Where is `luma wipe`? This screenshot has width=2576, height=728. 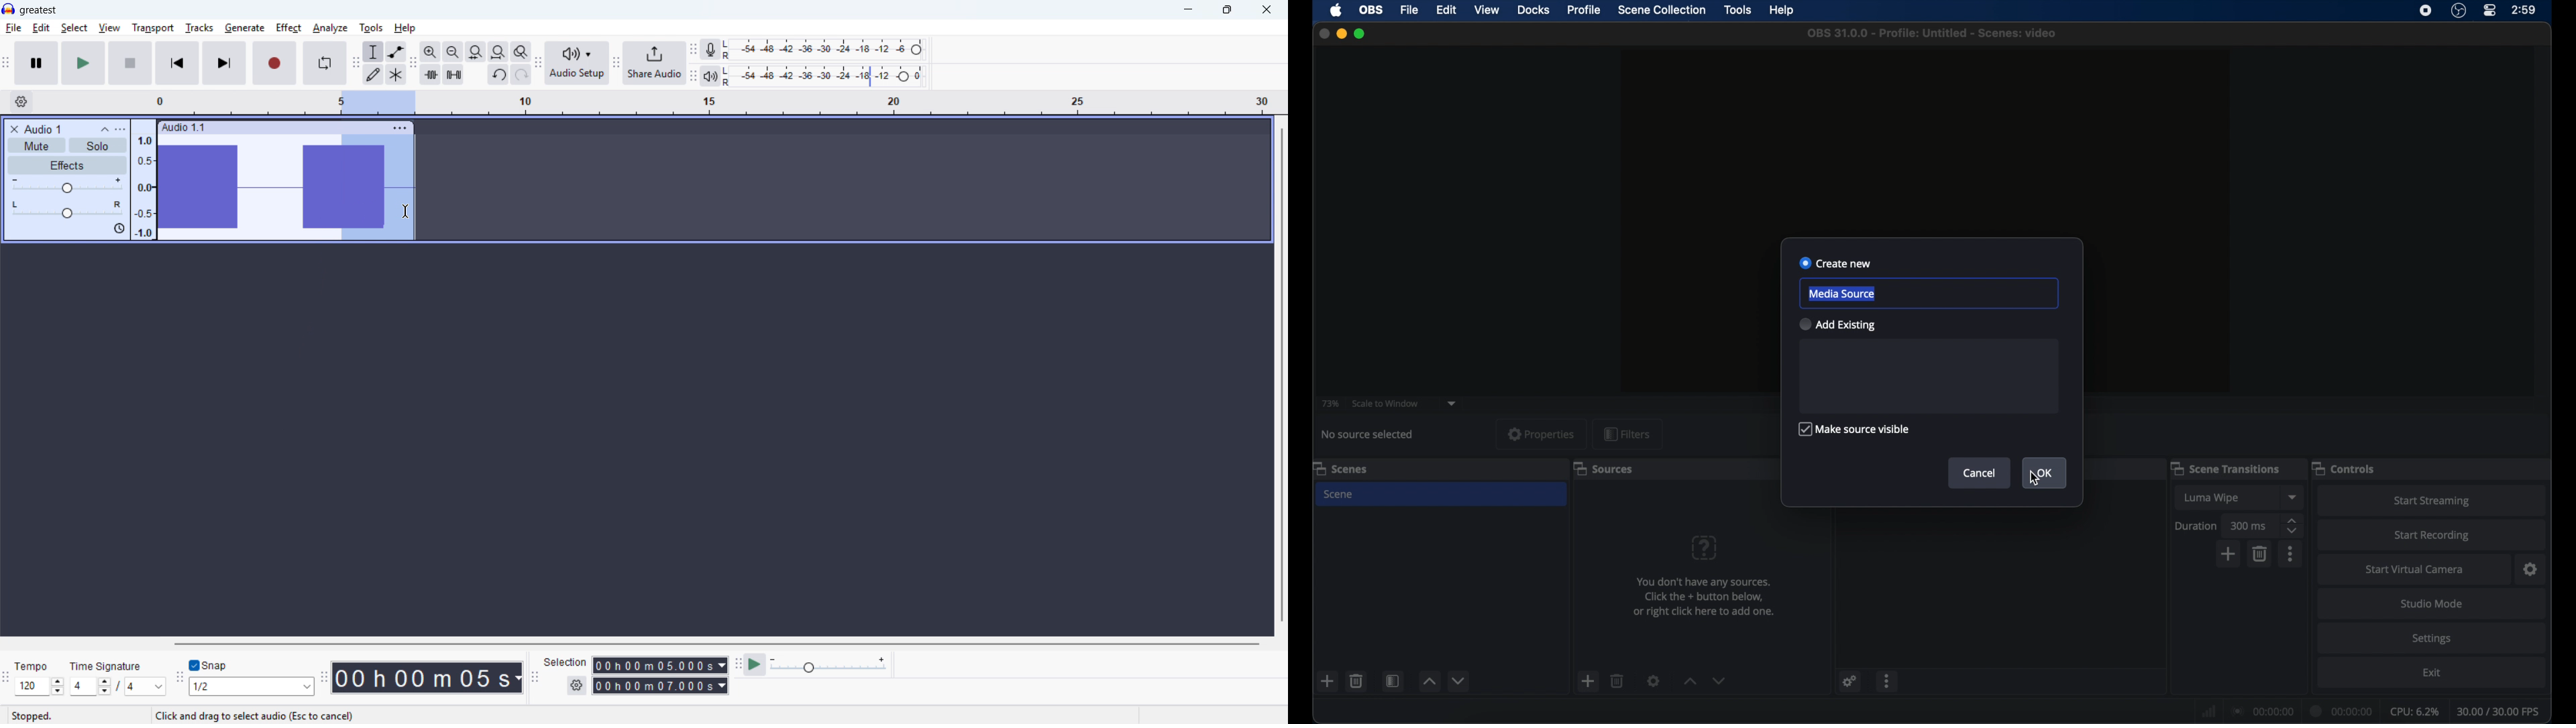
luma wipe is located at coordinates (2212, 497).